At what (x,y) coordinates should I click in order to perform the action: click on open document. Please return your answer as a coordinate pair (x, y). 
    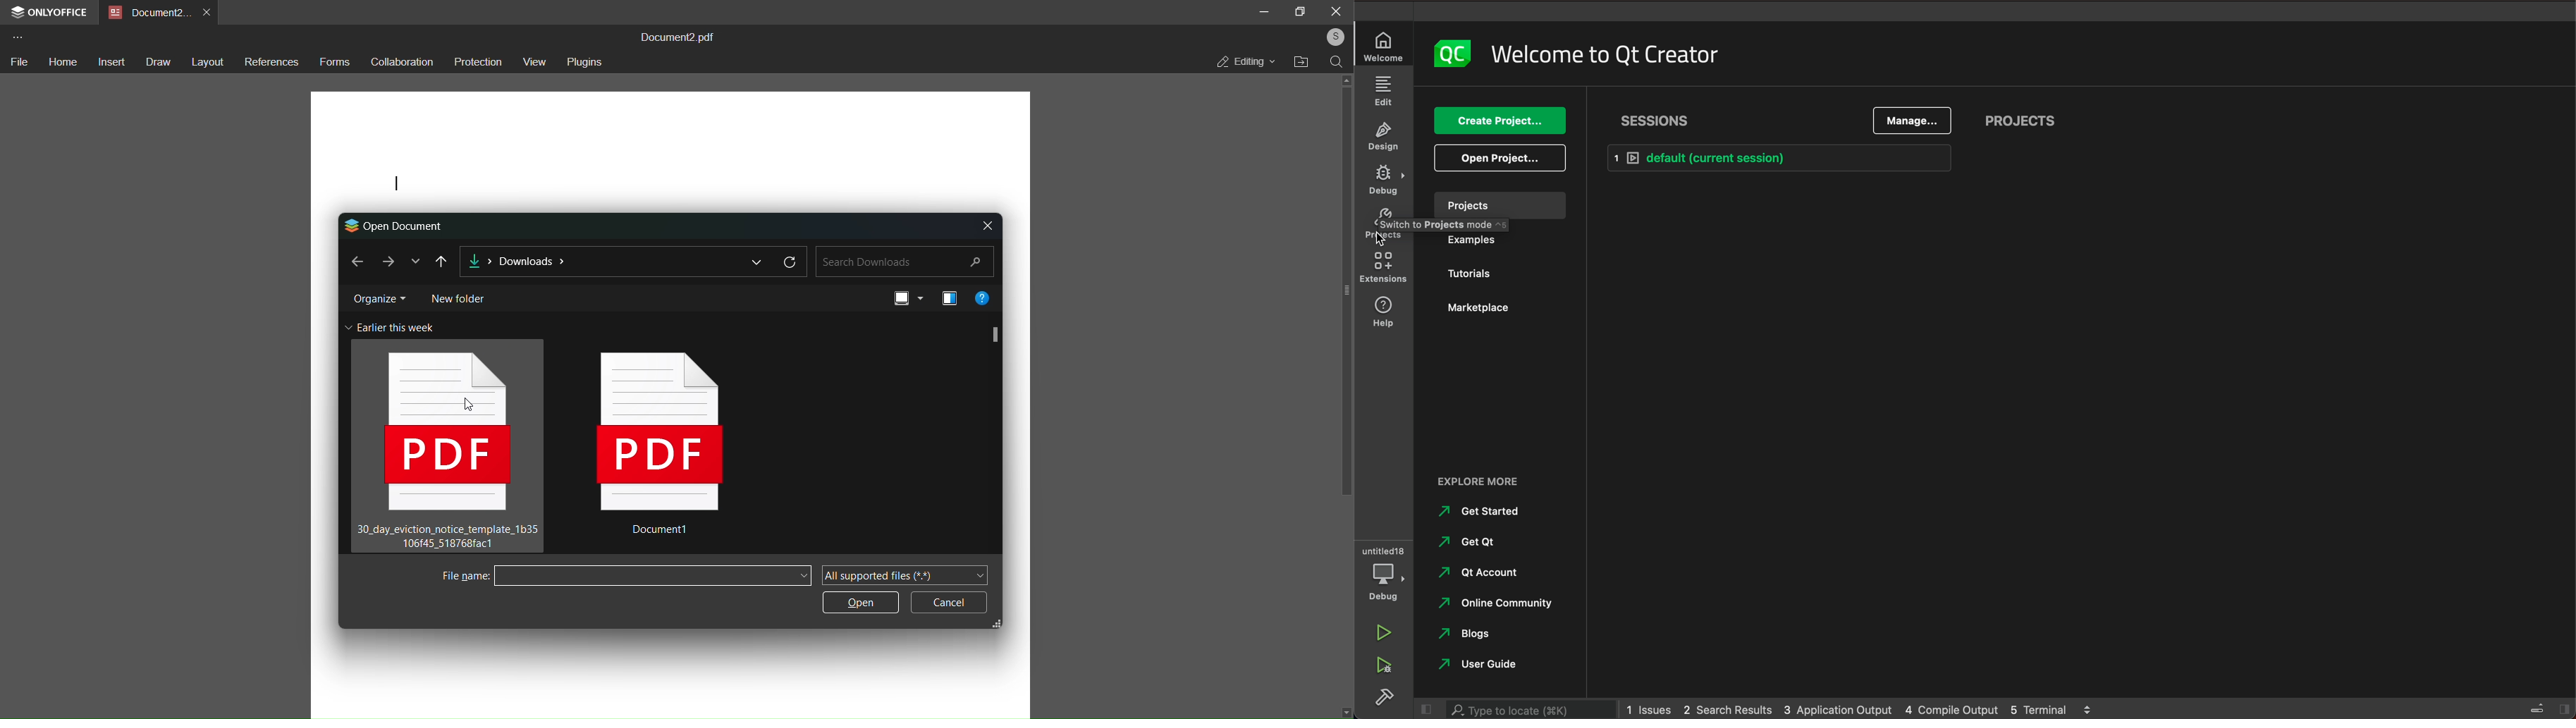
    Looking at the image, I should click on (395, 224).